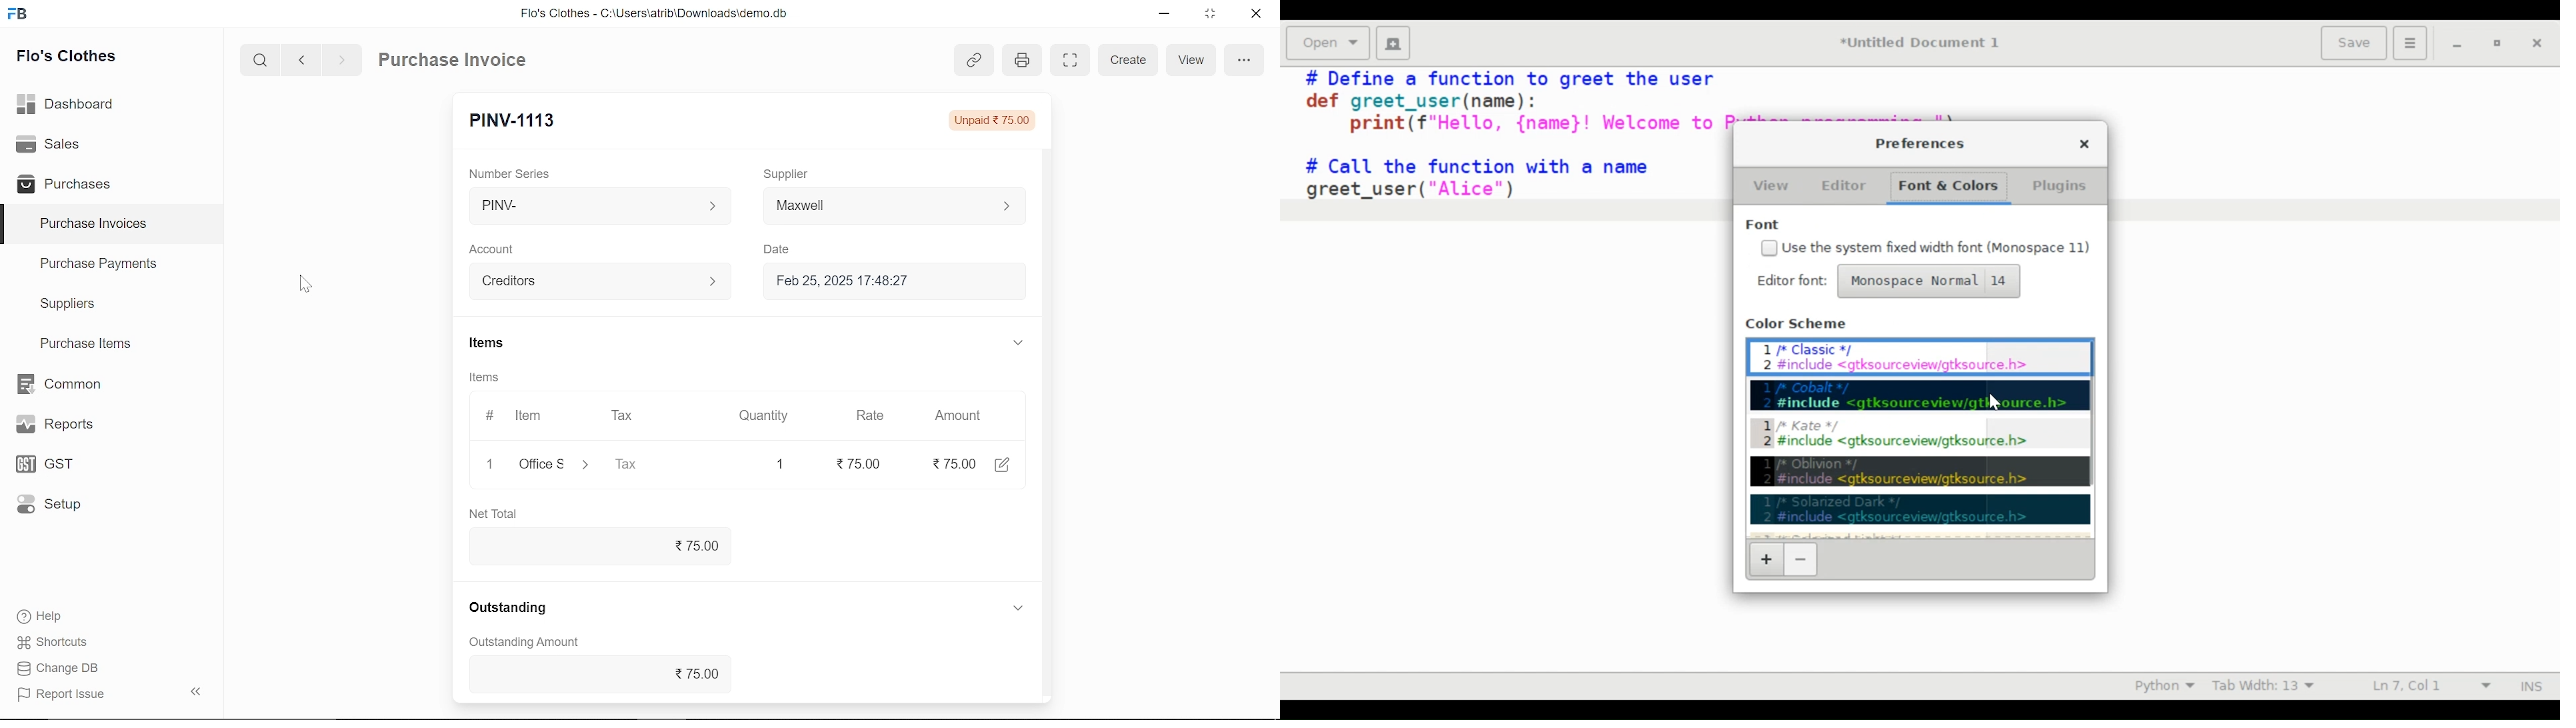 The width and height of the screenshot is (2576, 728). I want to click on input Tax, so click(654, 464).